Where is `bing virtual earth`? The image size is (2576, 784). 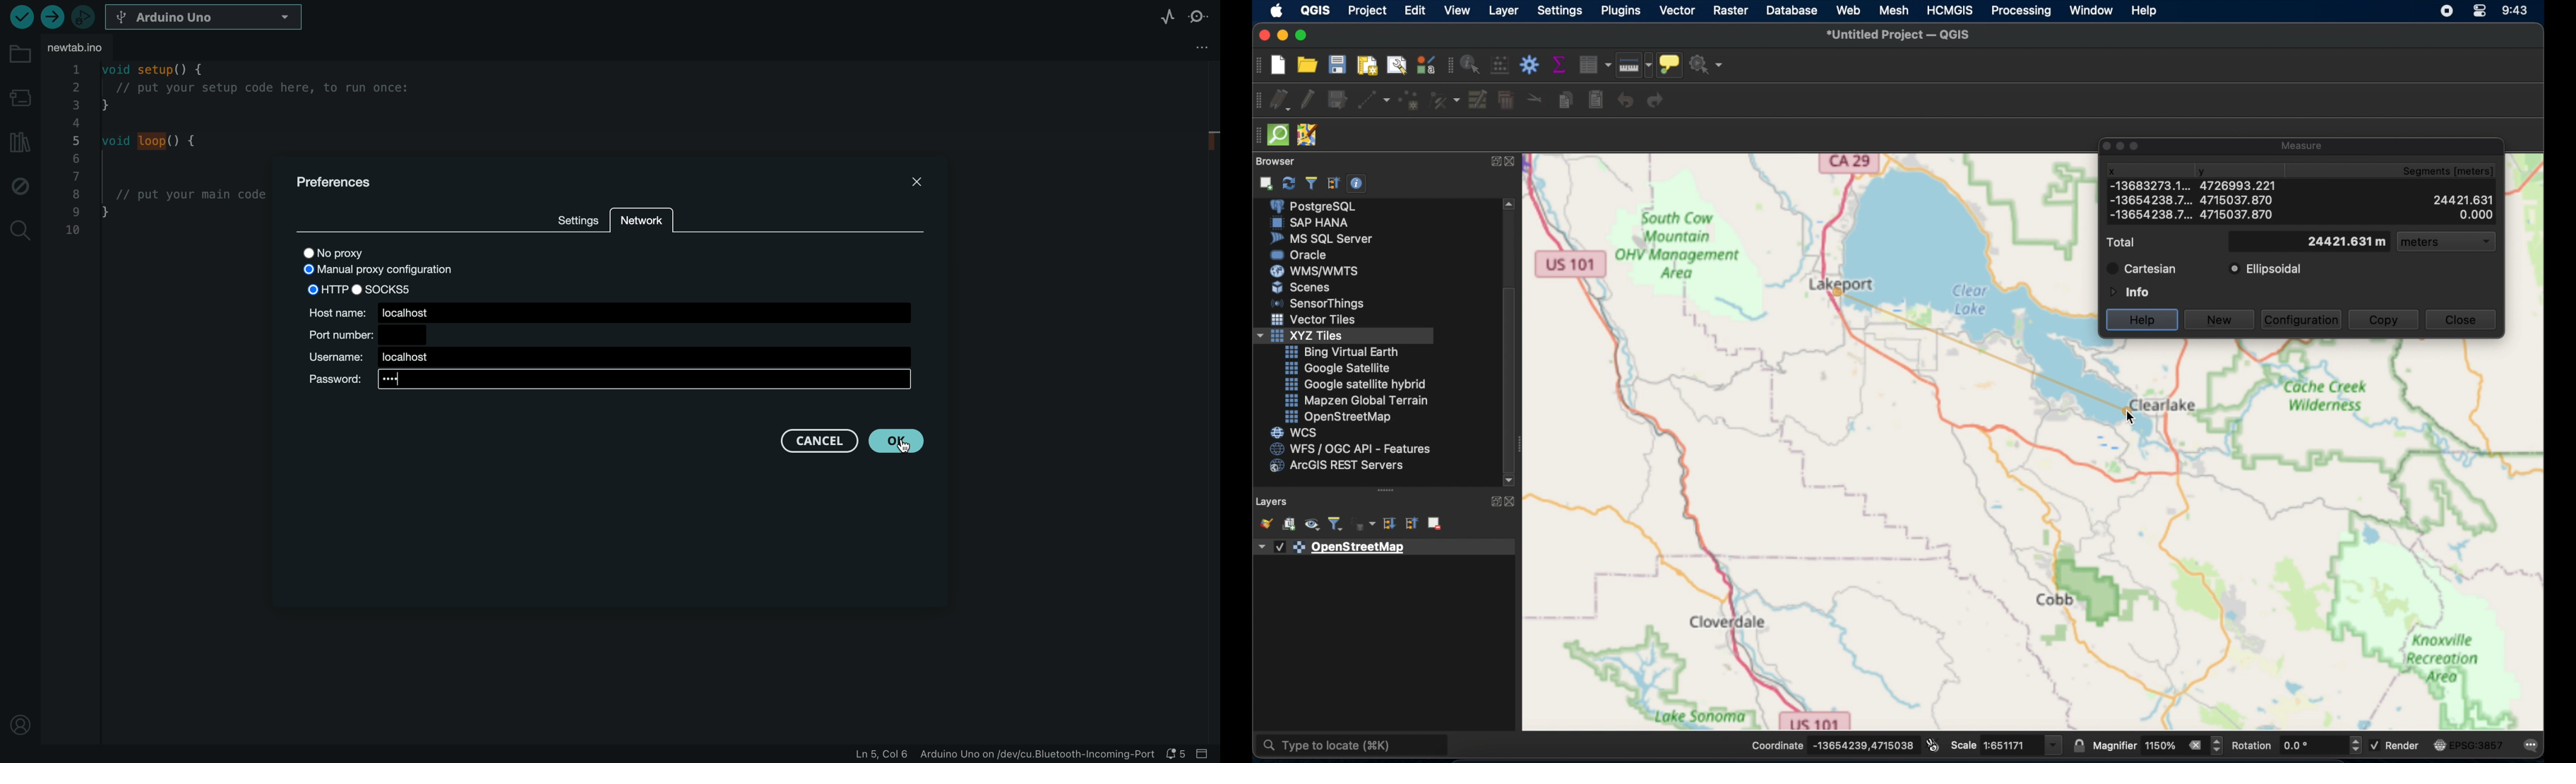 bing virtual earth is located at coordinates (1342, 352).